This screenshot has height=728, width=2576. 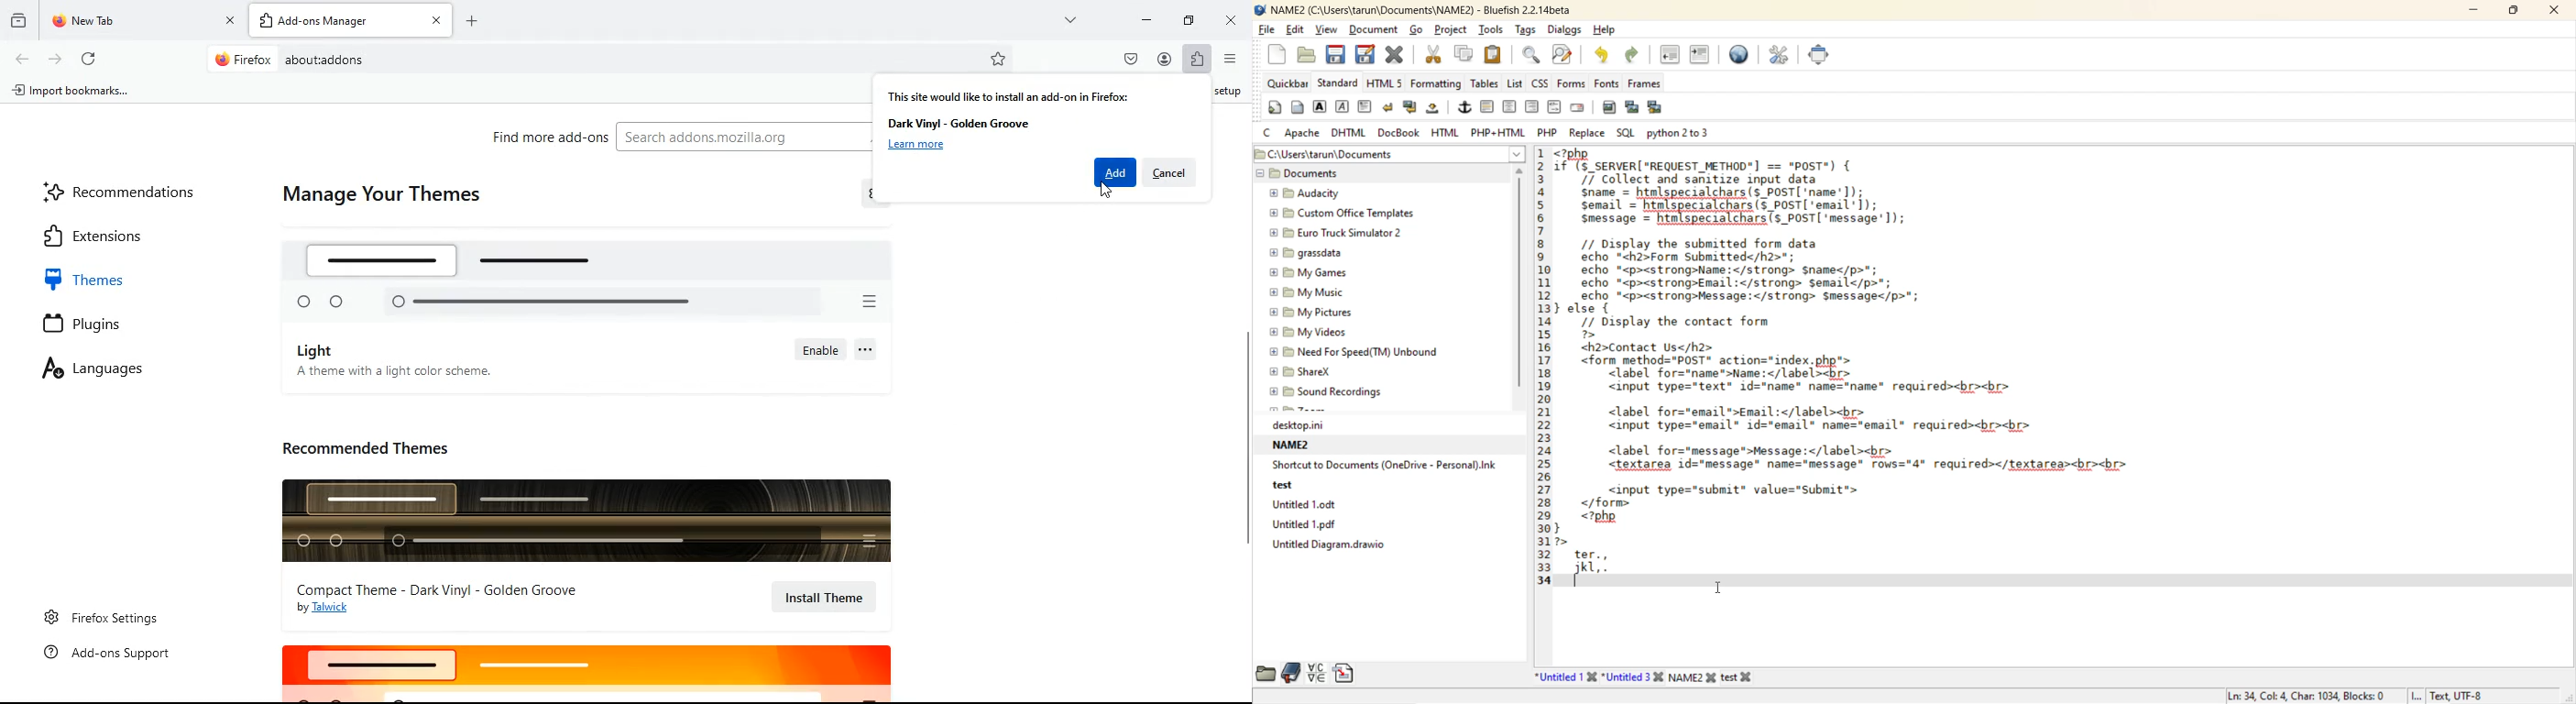 What do you see at coordinates (471, 21) in the screenshot?
I see `Add page` at bounding box center [471, 21].